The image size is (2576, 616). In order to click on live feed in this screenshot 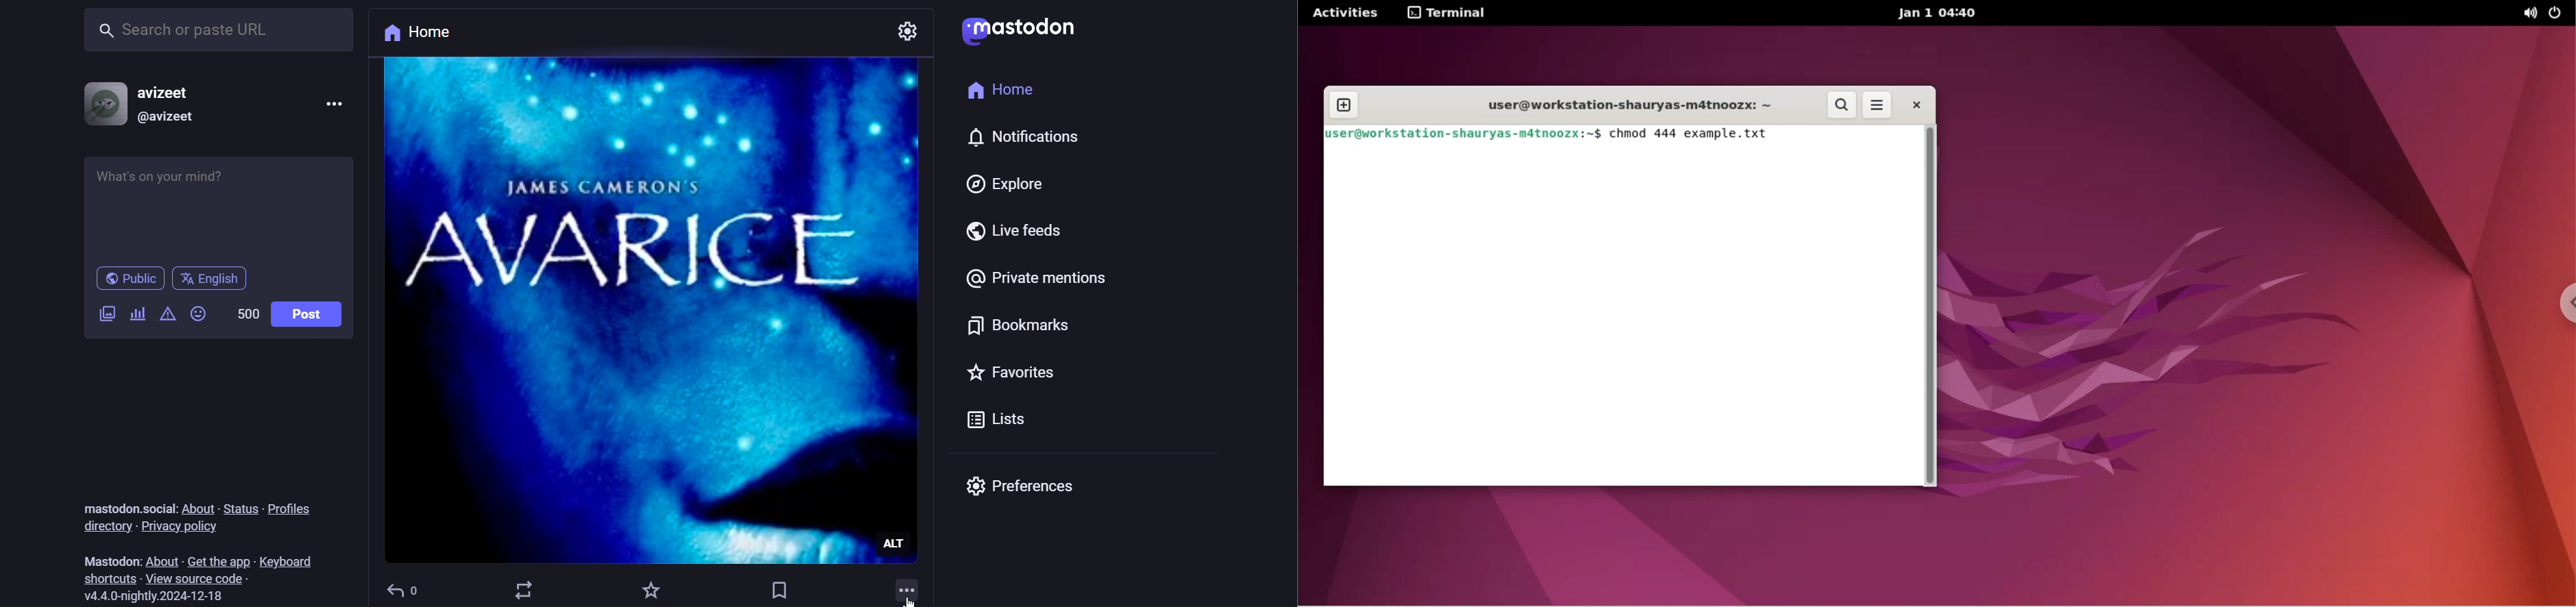, I will do `click(954, 229)`.